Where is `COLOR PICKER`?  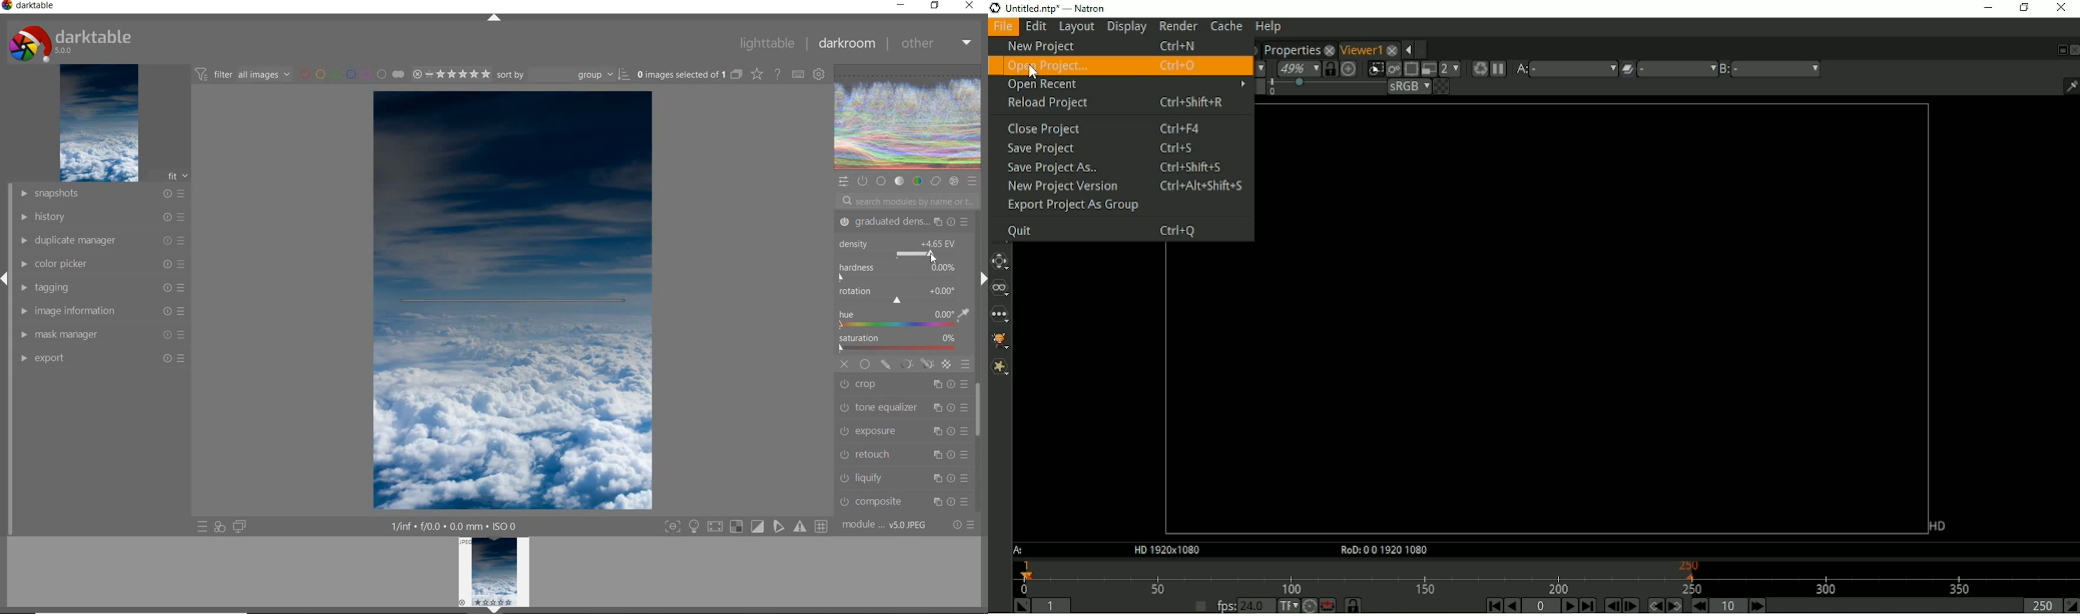 COLOR PICKER is located at coordinates (103, 265).